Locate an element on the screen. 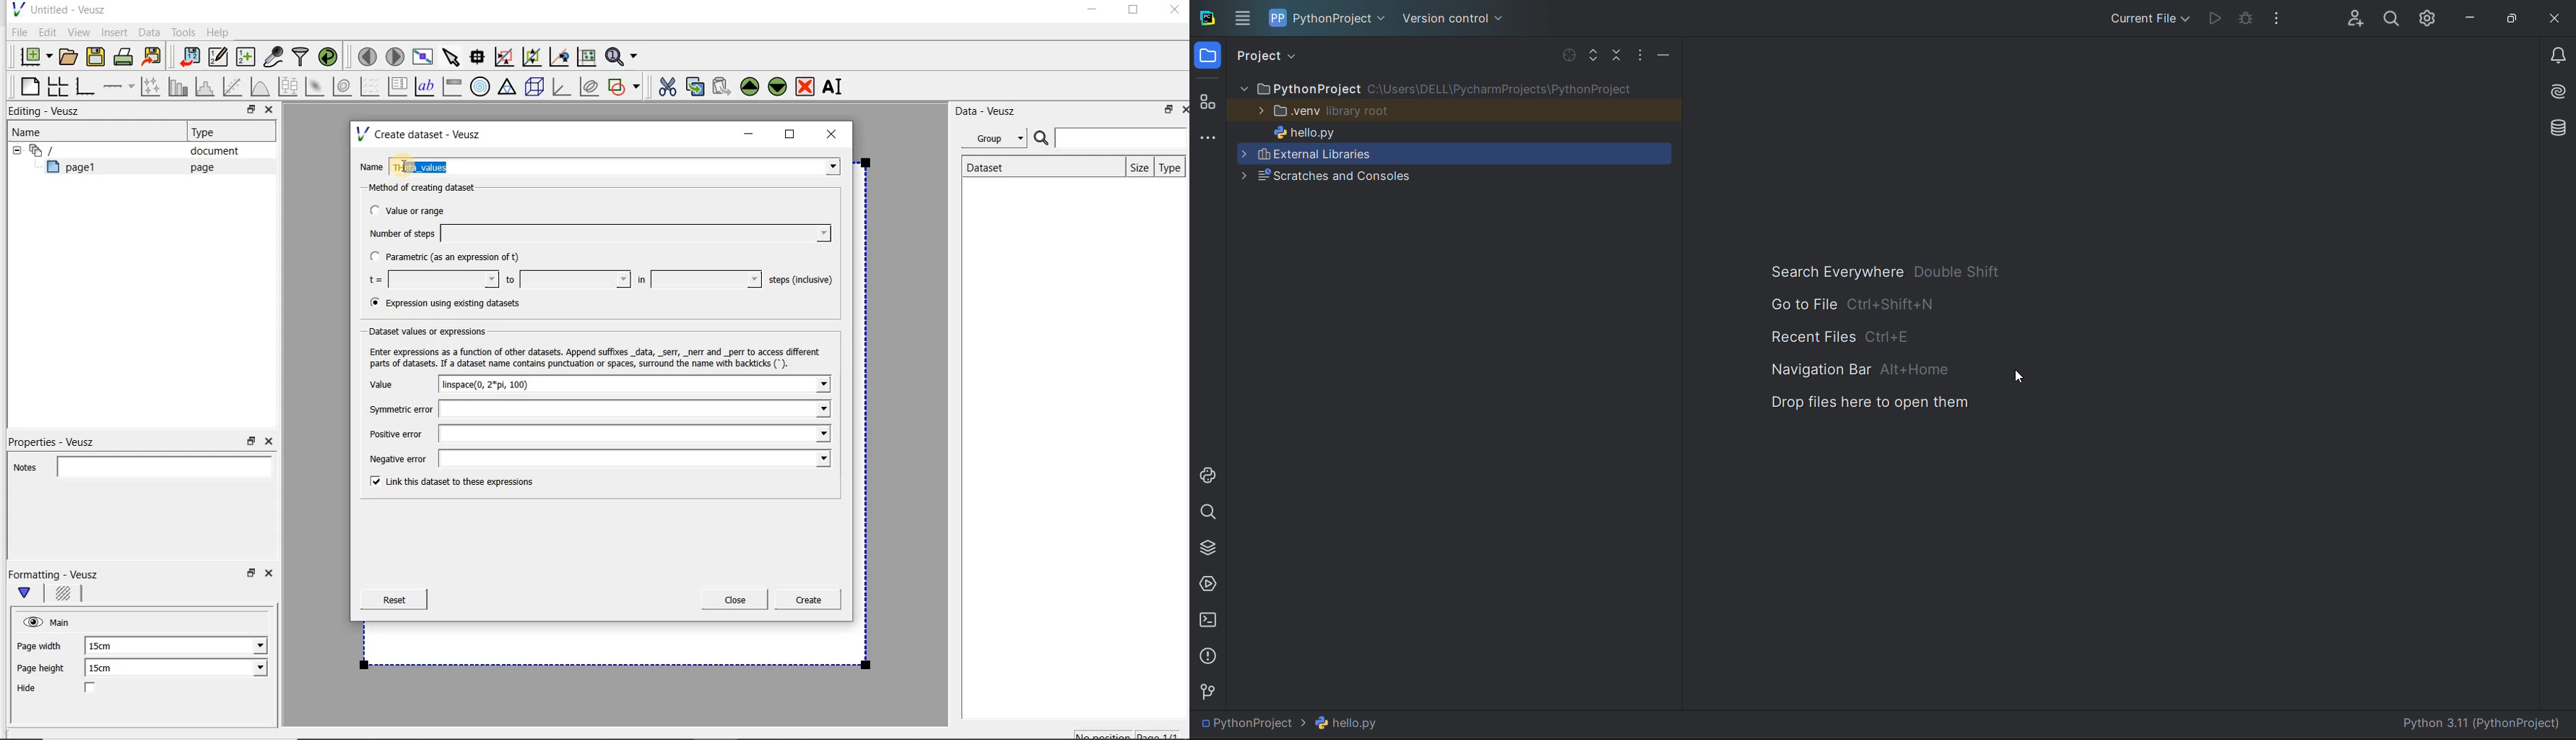 This screenshot has width=2576, height=756. collab is located at coordinates (2356, 19).